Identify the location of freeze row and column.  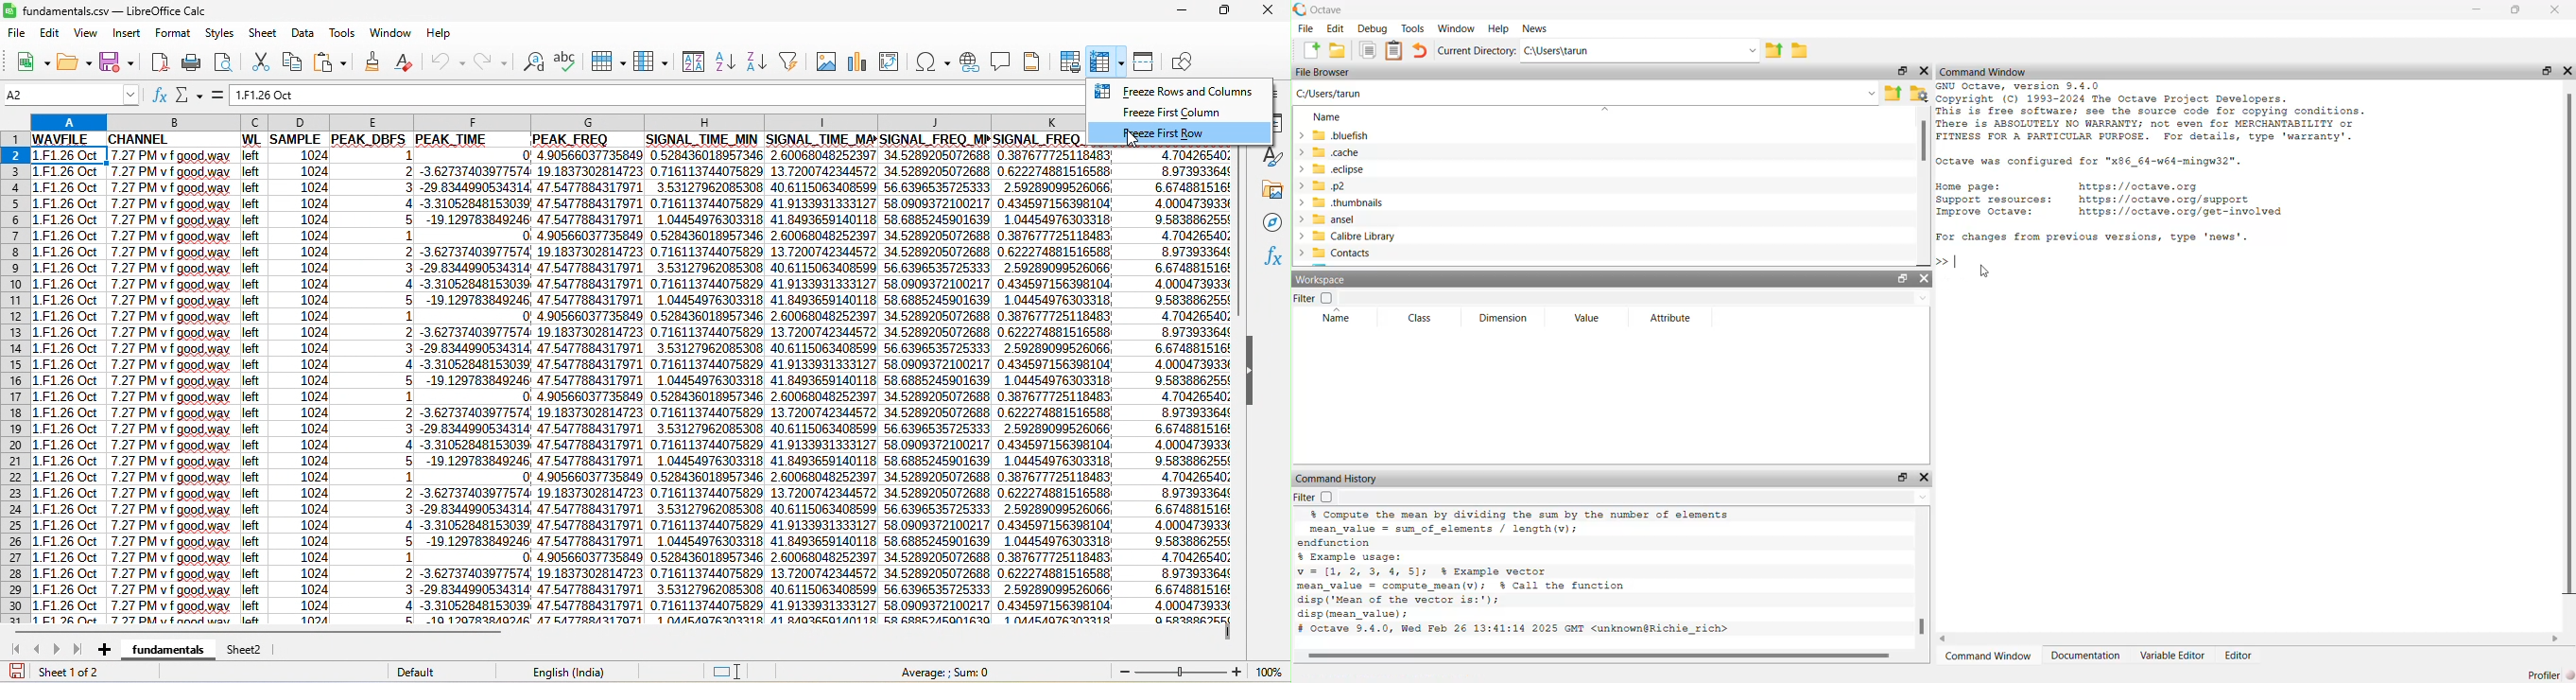
(1109, 59).